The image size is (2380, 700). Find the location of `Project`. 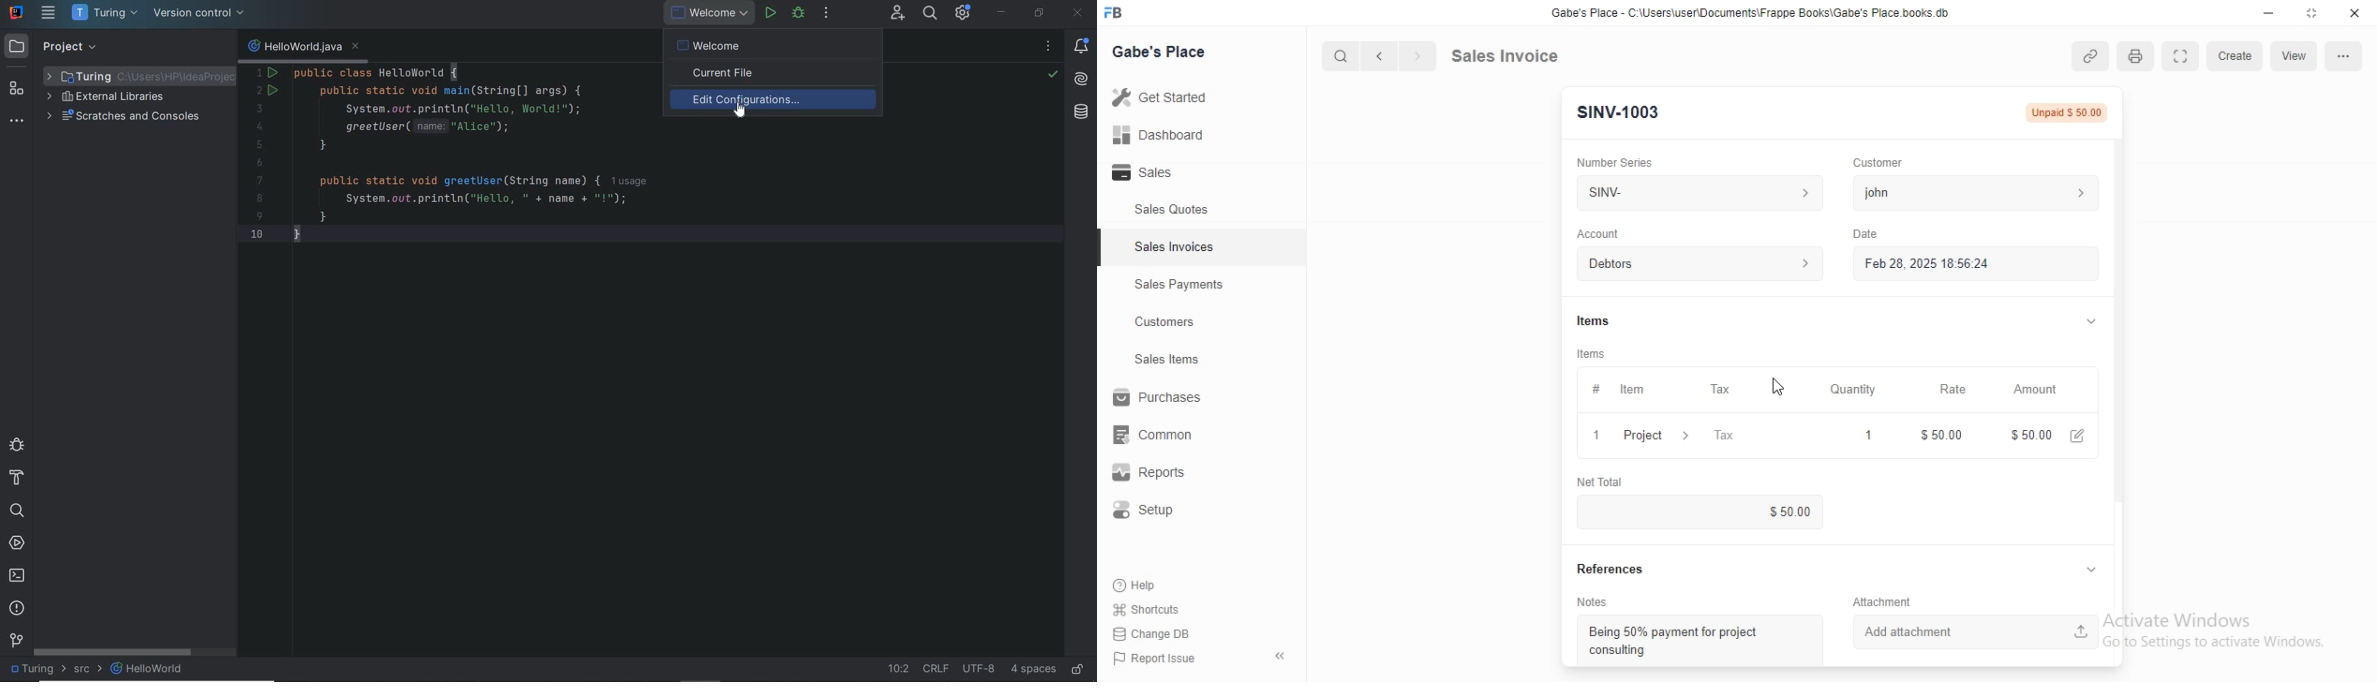

Project is located at coordinates (1659, 437).